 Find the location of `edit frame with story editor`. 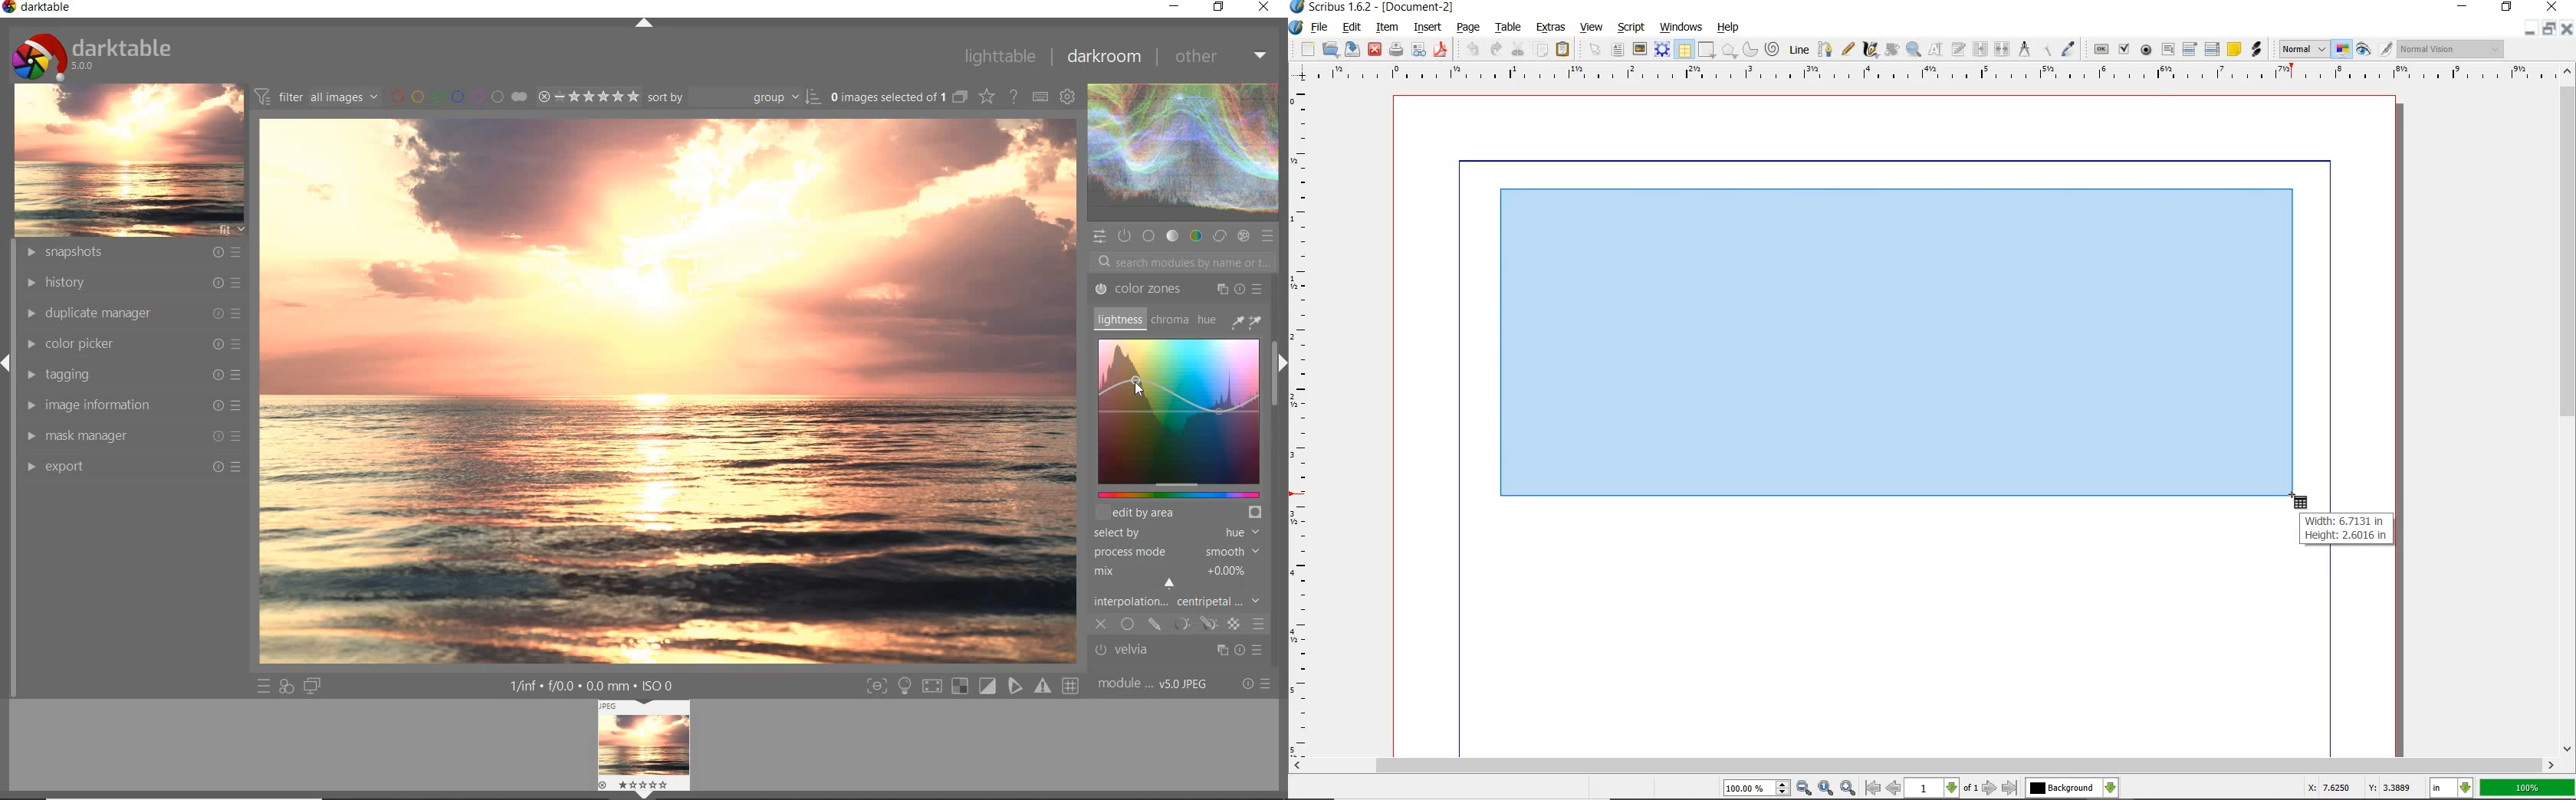

edit frame with story editor is located at coordinates (1957, 51).